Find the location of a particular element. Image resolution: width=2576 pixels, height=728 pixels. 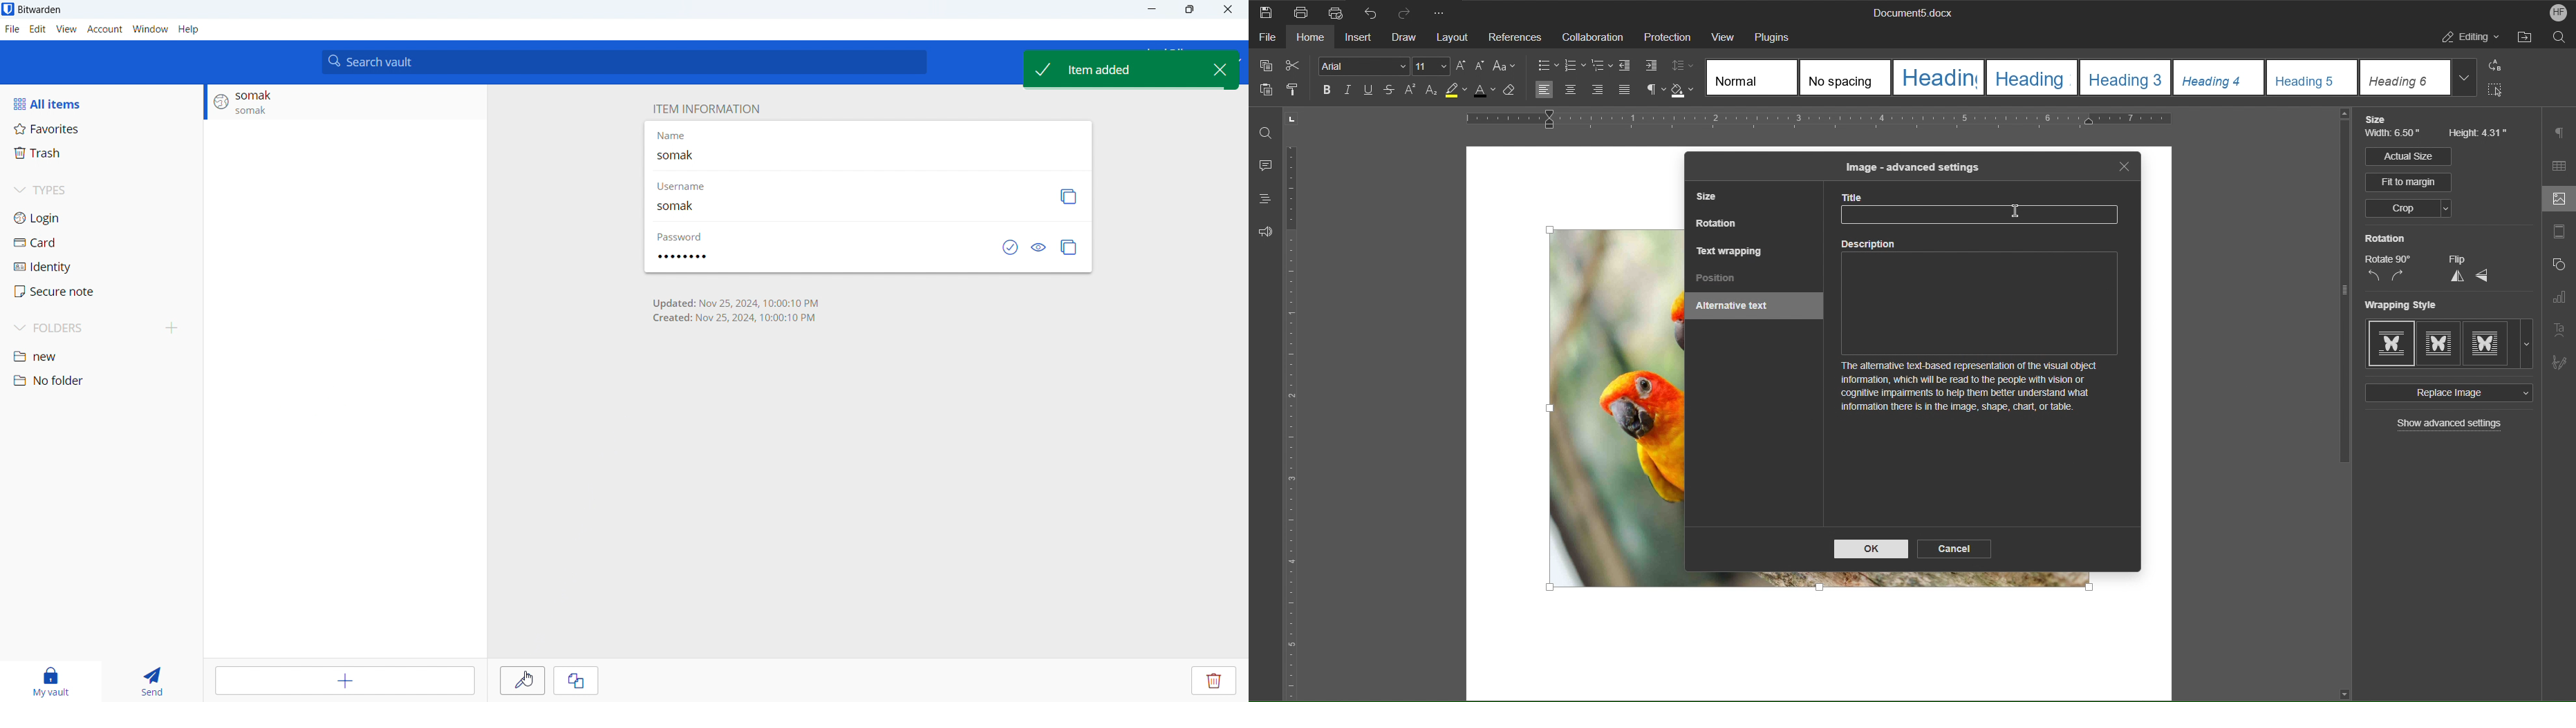

delete is located at coordinates (1213, 681).